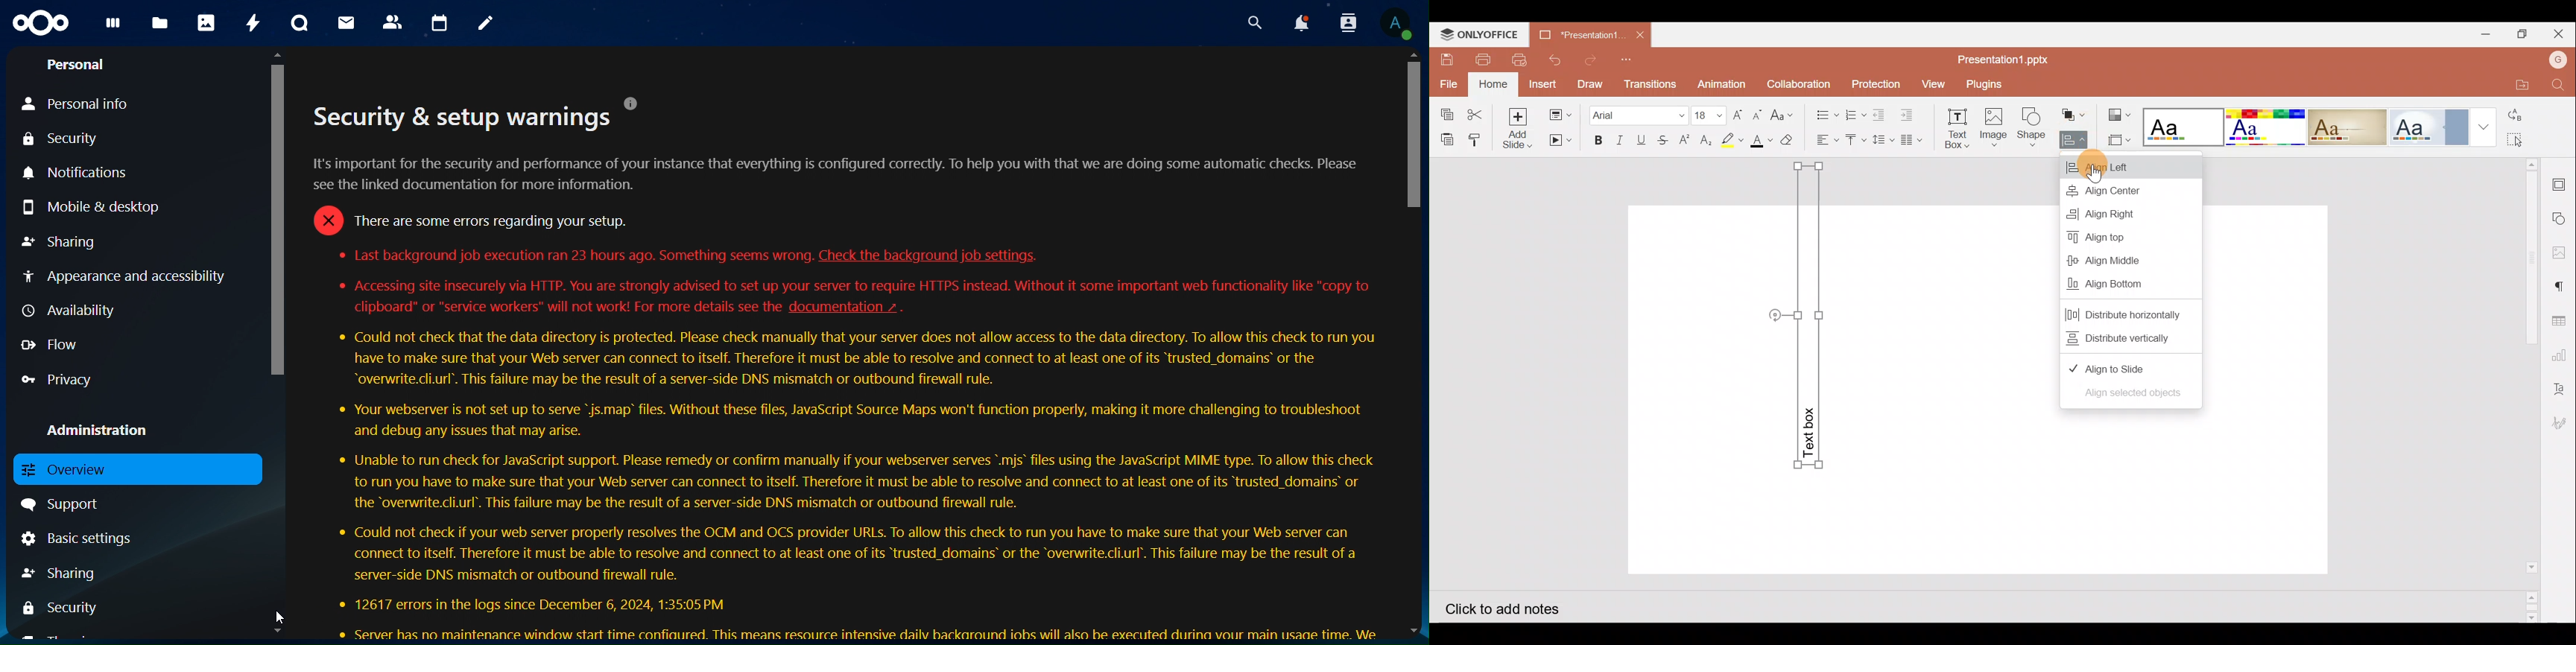 This screenshot has height=672, width=2576. What do you see at coordinates (346, 22) in the screenshot?
I see `mail` at bounding box center [346, 22].